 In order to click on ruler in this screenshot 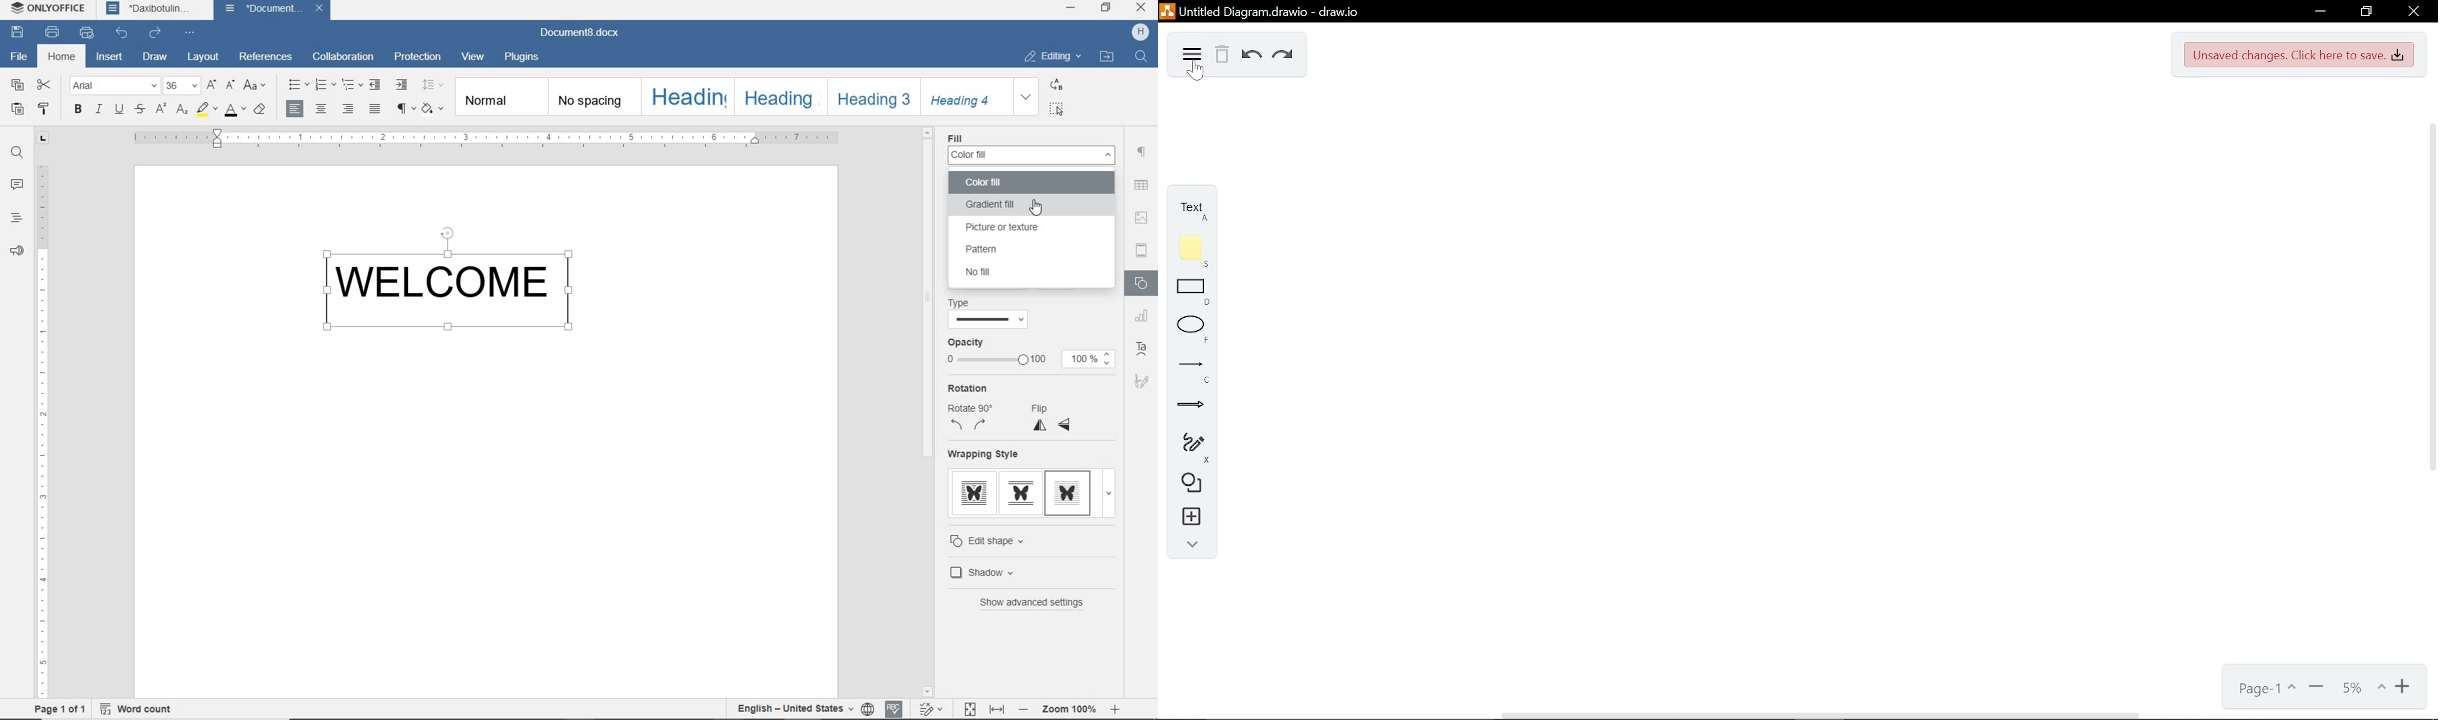, I will do `click(488, 138)`.